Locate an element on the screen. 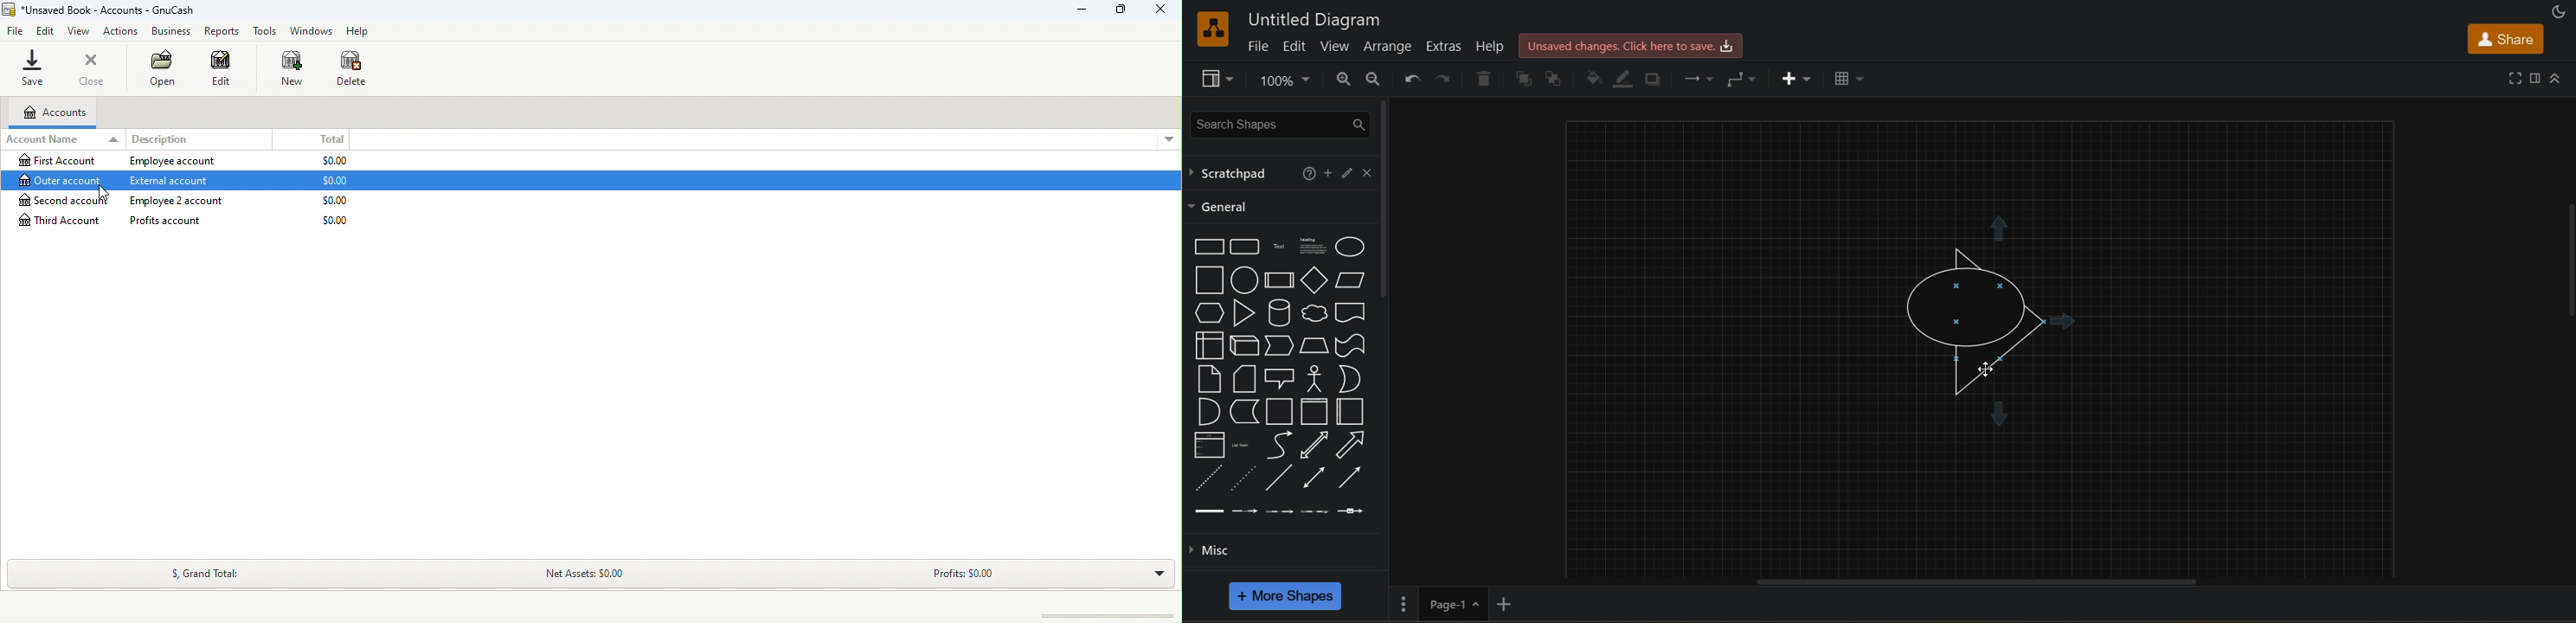 This screenshot has width=2576, height=644. help is located at coordinates (1486, 46).